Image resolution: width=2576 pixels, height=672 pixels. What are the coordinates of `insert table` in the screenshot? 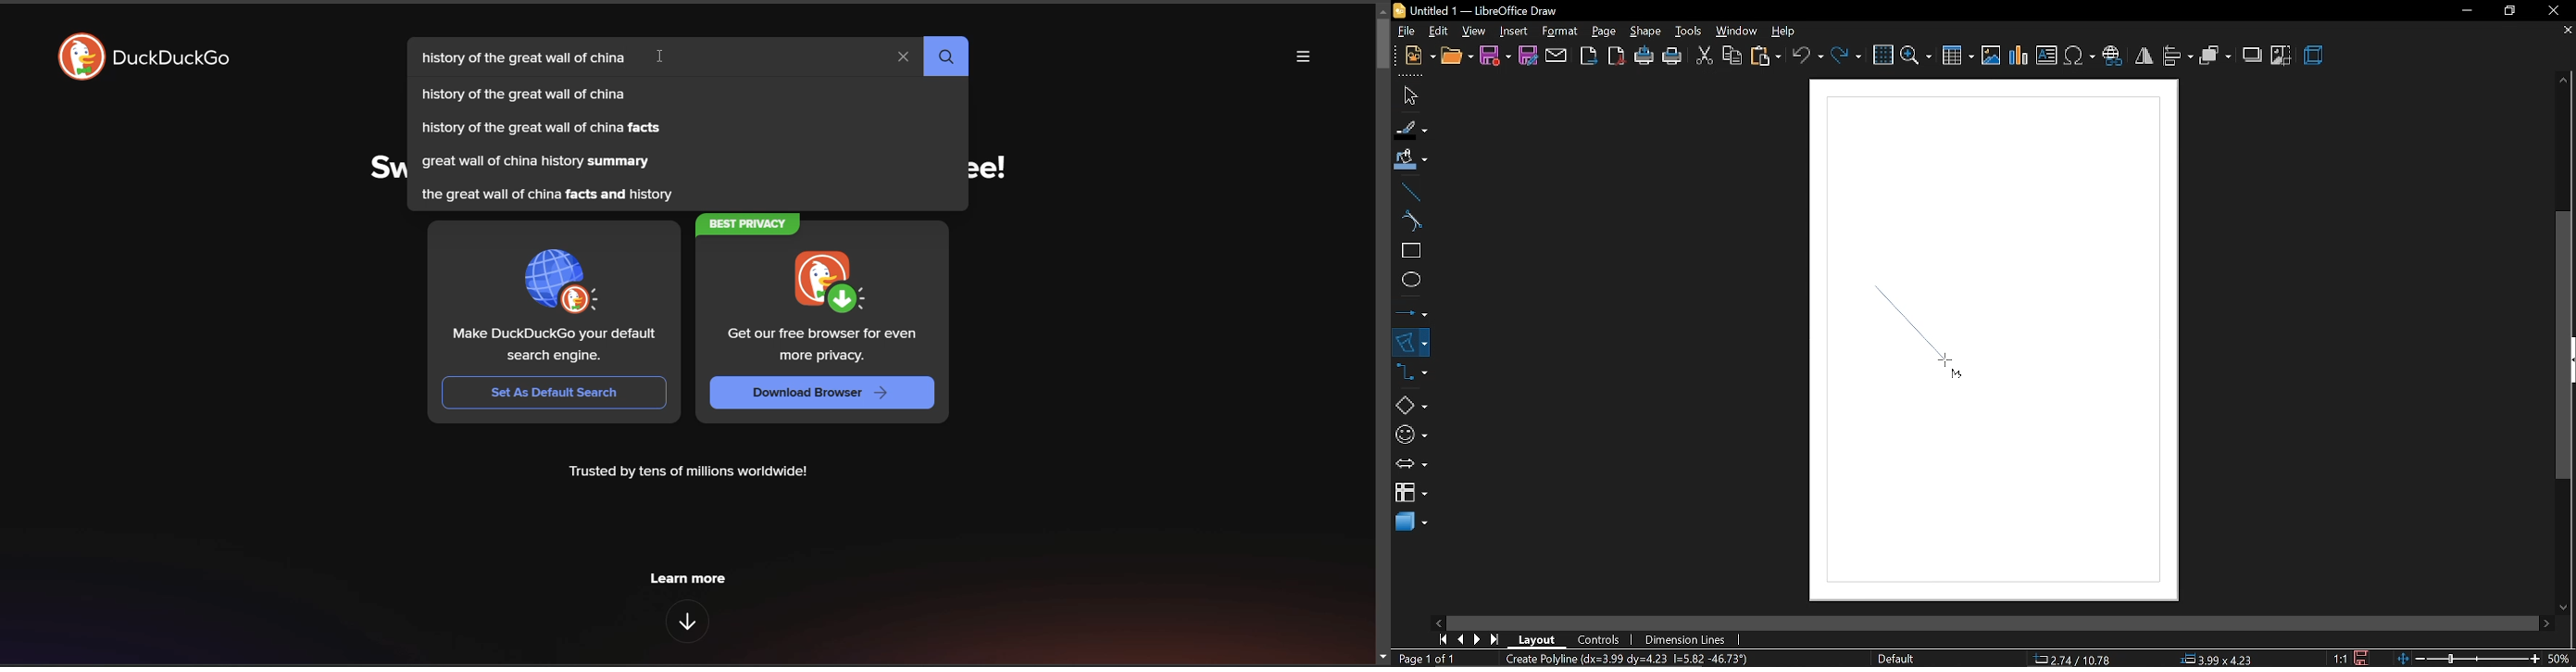 It's located at (1957, 55).